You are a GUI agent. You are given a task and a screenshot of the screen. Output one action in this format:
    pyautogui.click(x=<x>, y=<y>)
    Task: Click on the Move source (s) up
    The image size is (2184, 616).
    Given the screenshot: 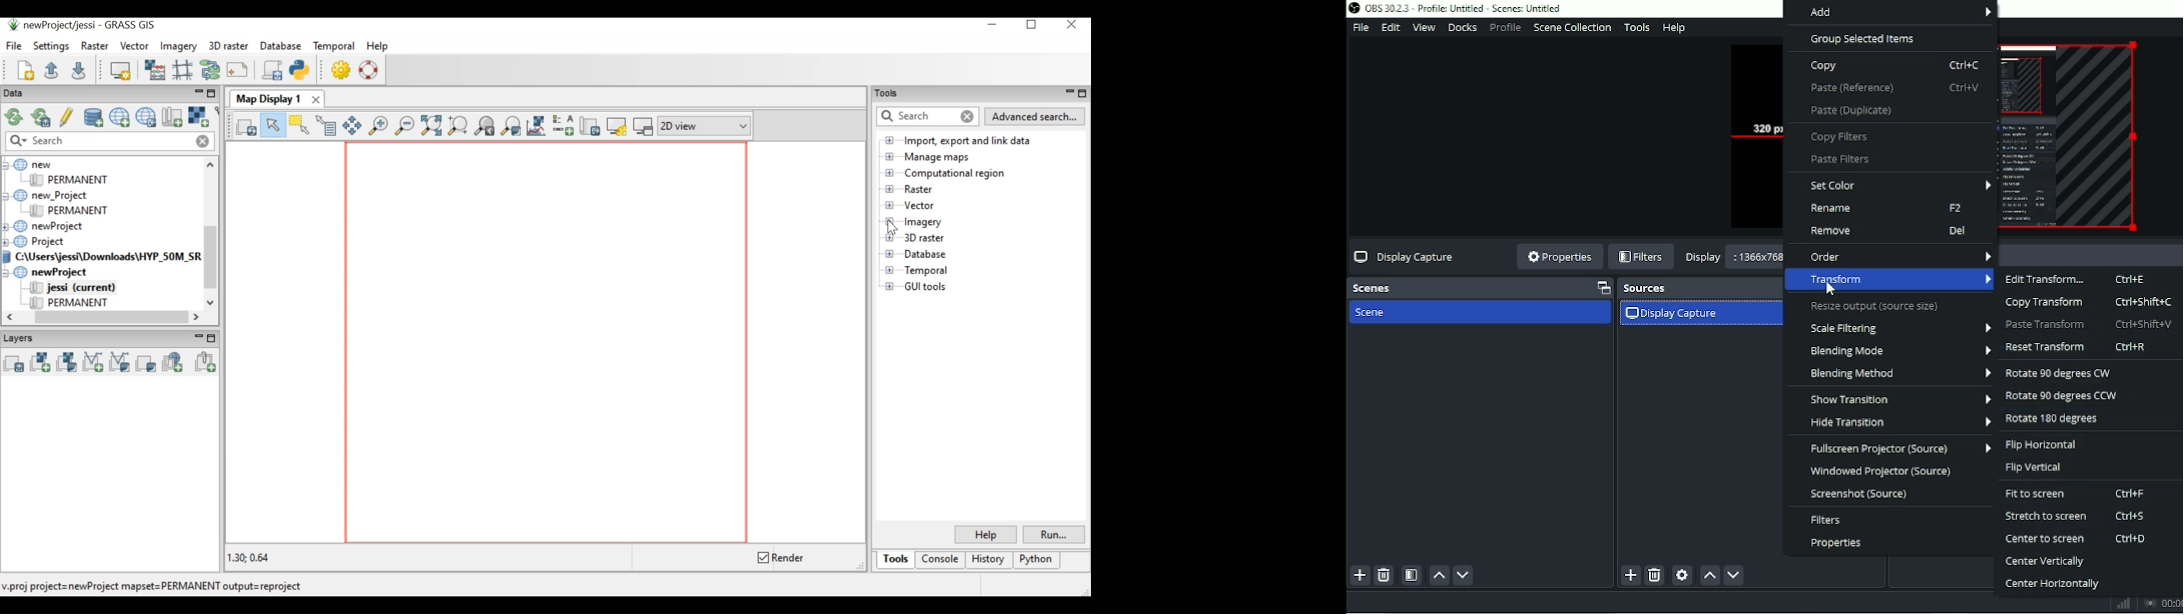 What is the action you would take?
    pyautogui.click(x=1709, y=575)
    